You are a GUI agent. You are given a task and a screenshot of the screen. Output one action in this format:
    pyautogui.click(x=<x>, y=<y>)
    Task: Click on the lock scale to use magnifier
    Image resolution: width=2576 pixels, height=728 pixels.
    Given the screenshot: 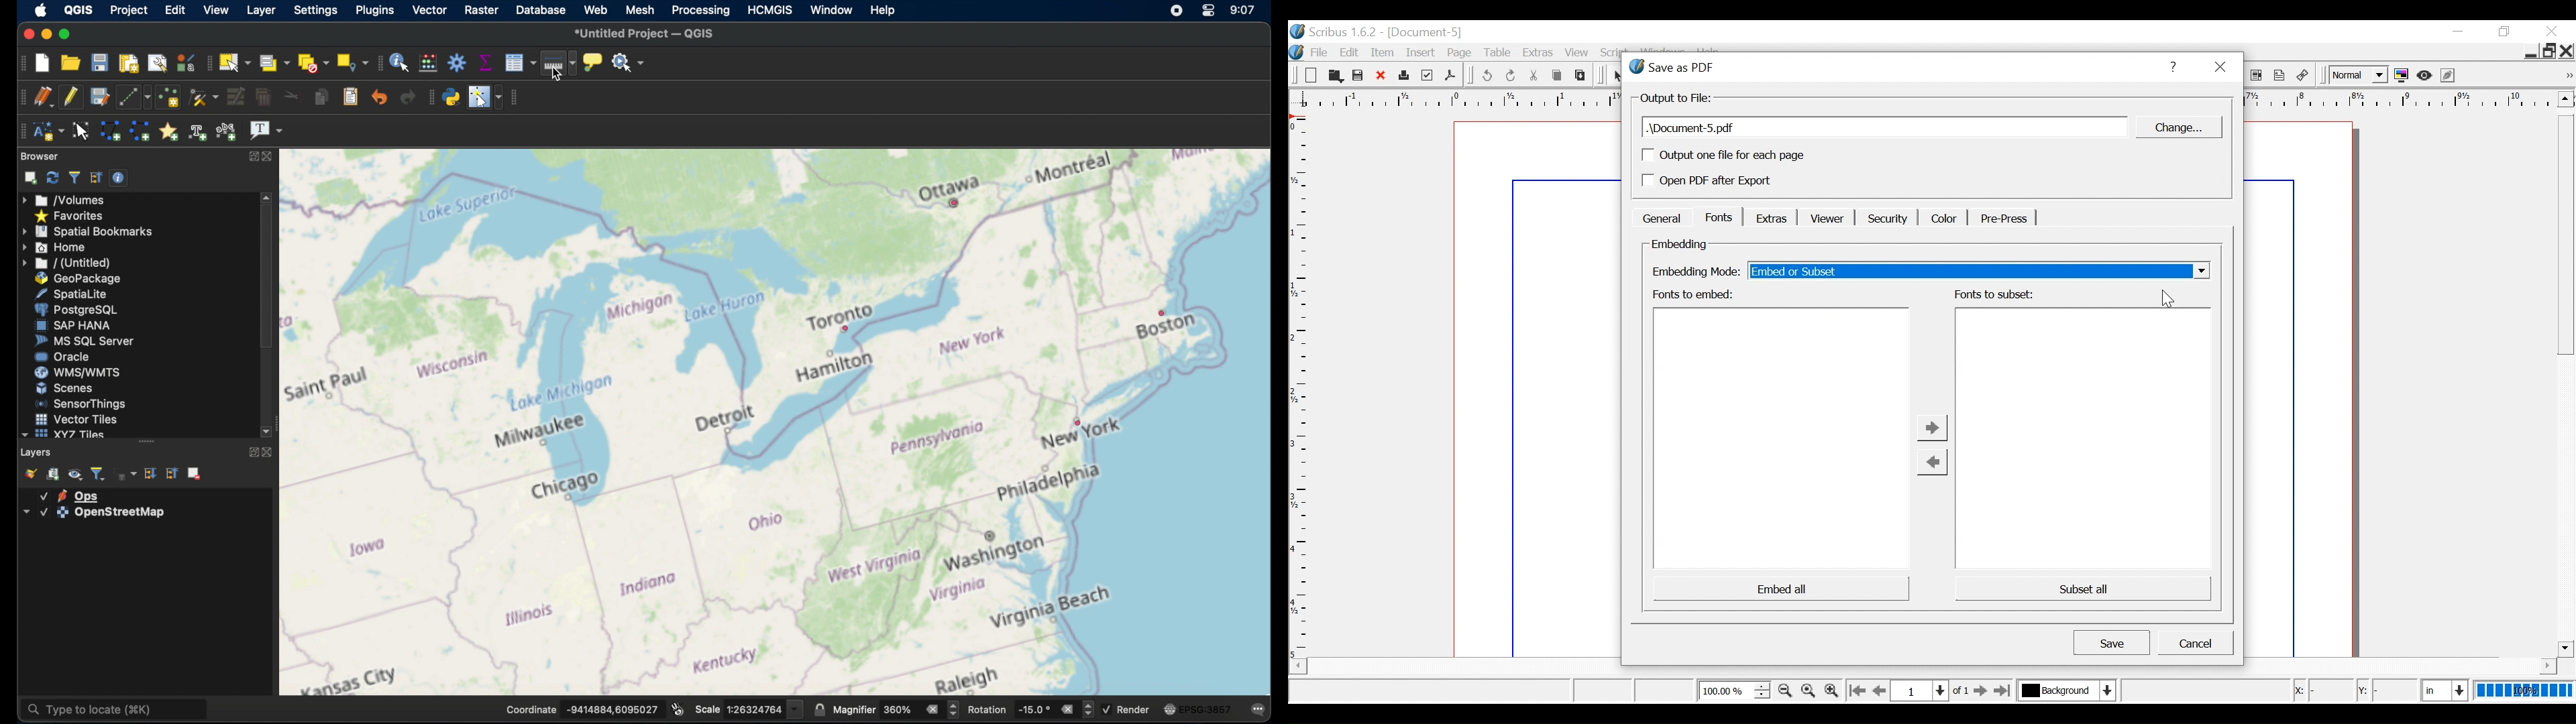 What is the action you would take?
    pyautogui.click(x=819, y=710)
    